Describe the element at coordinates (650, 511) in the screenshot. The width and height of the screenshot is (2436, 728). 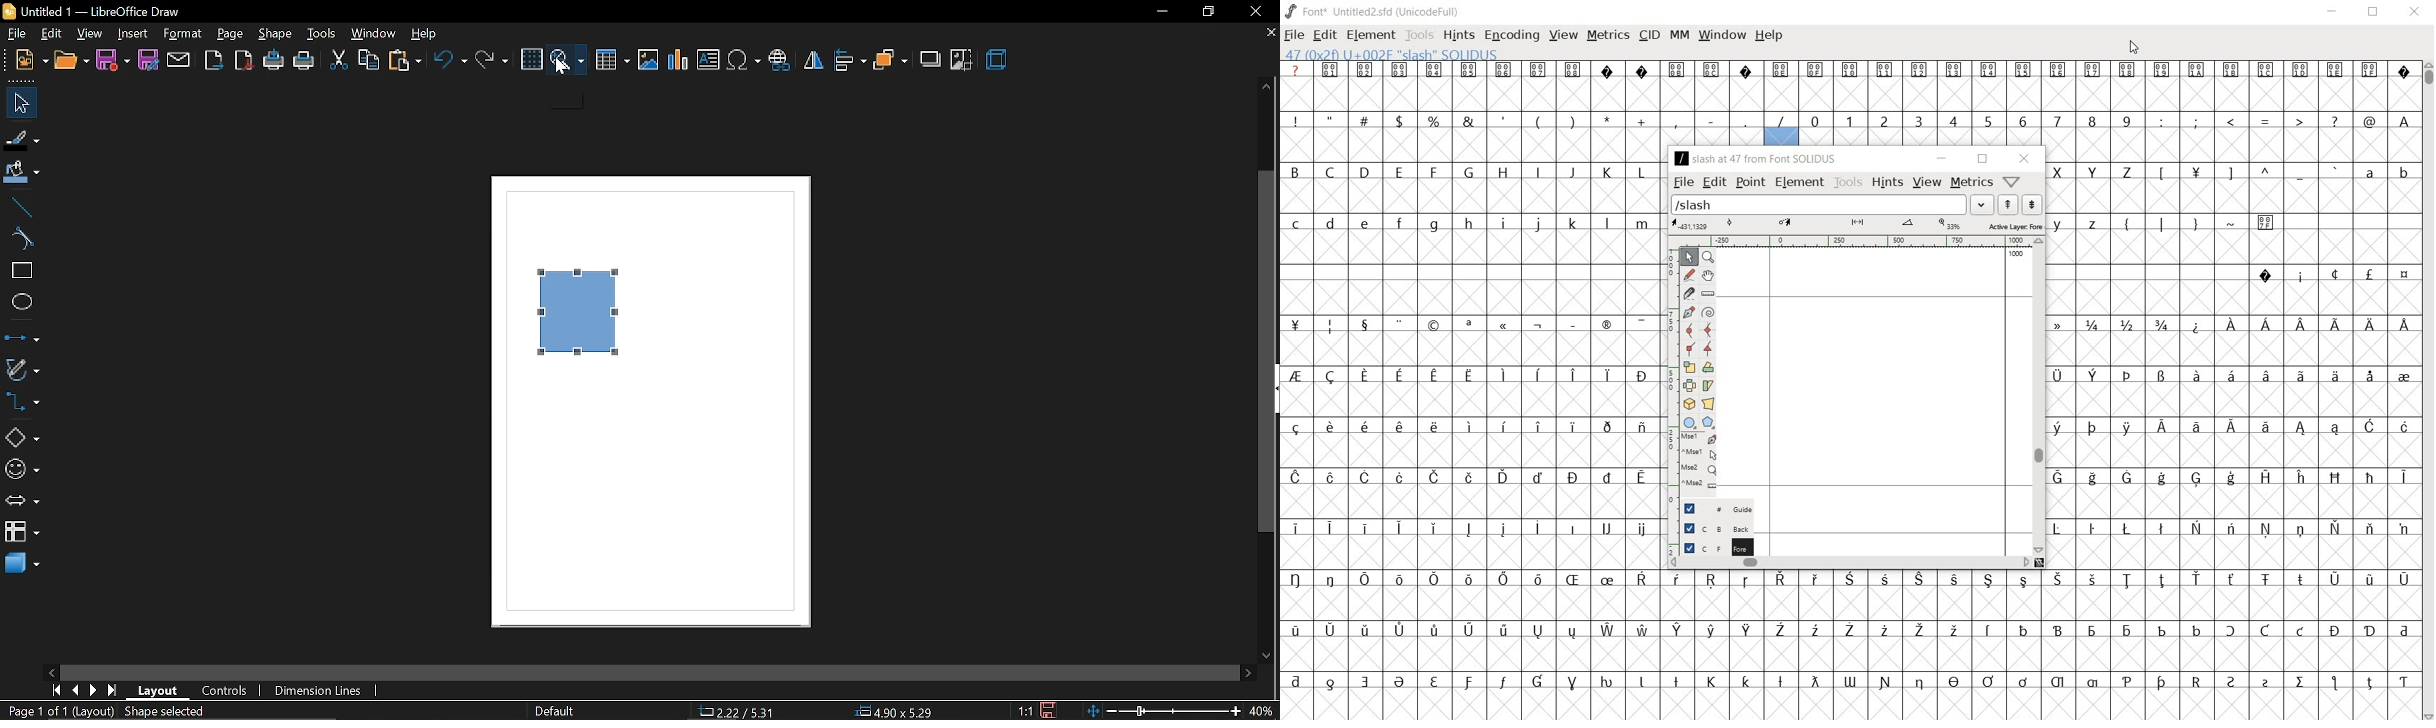
I see `Page` at that location.